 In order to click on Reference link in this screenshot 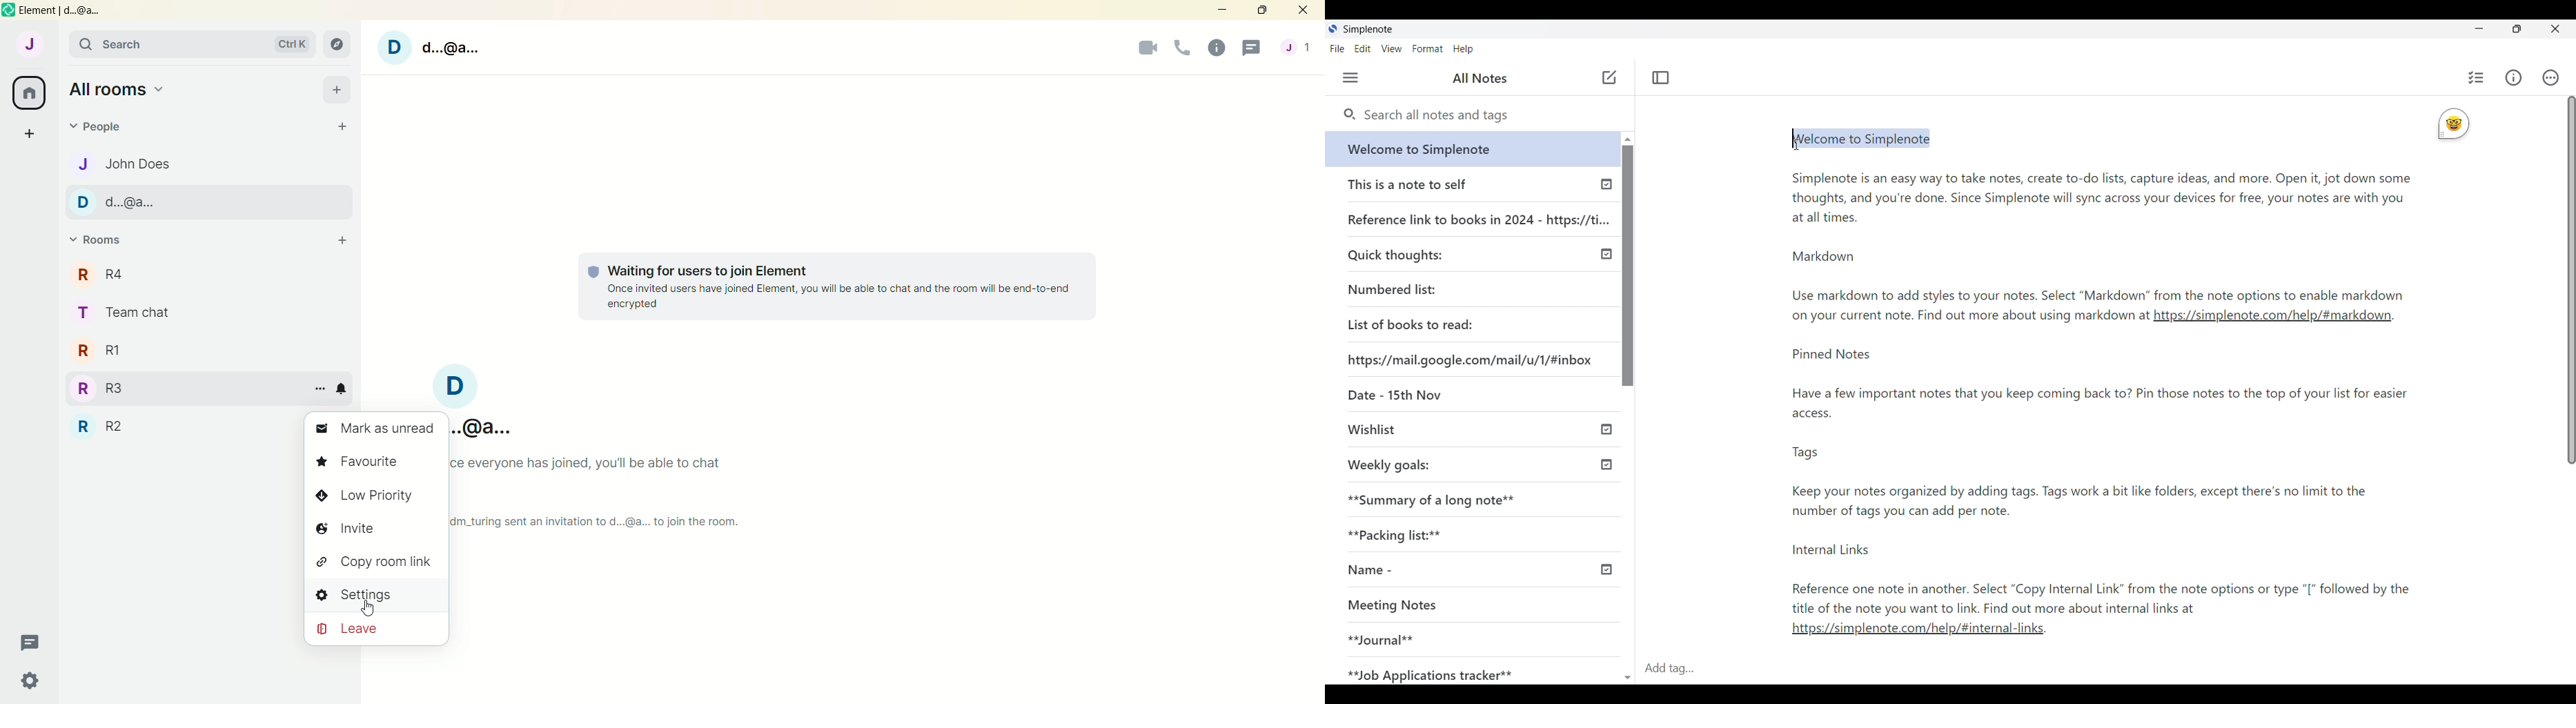, I will do `click(1479, 218)`.